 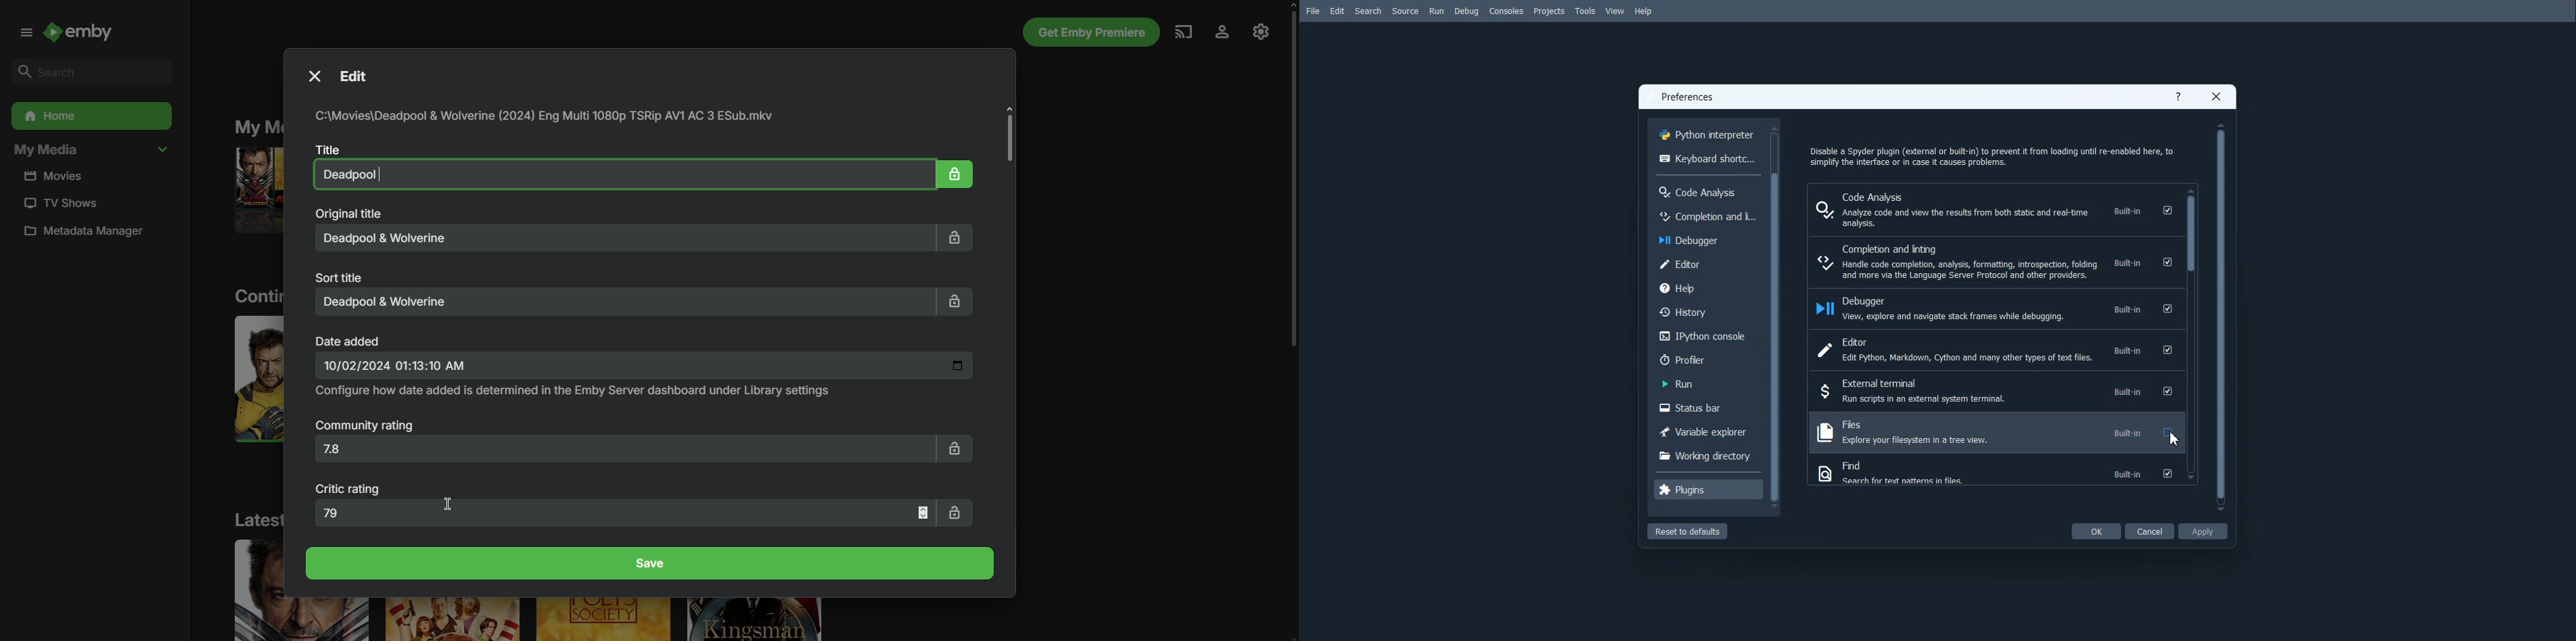 What do you see at coordinates (1689, 98) in the screenshot?
I see `Text` at bounding box center [1689, 98].